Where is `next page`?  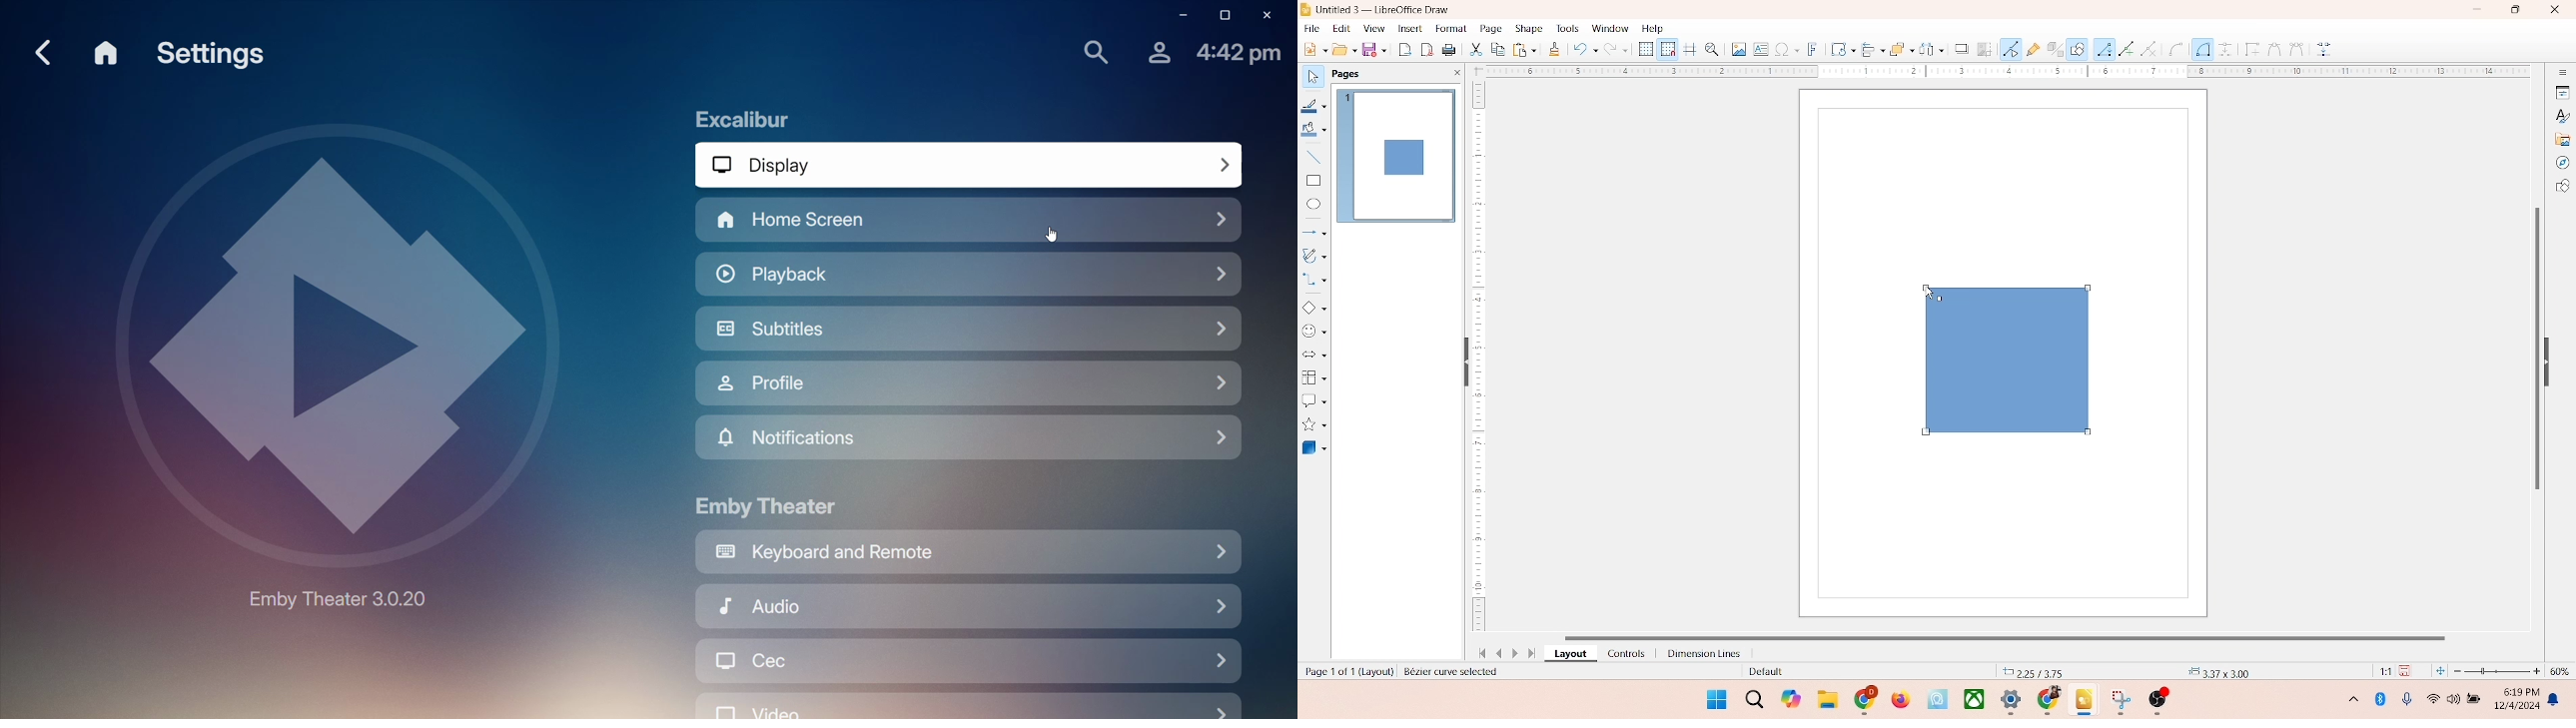 next page is located at coordinates (1517, 653).